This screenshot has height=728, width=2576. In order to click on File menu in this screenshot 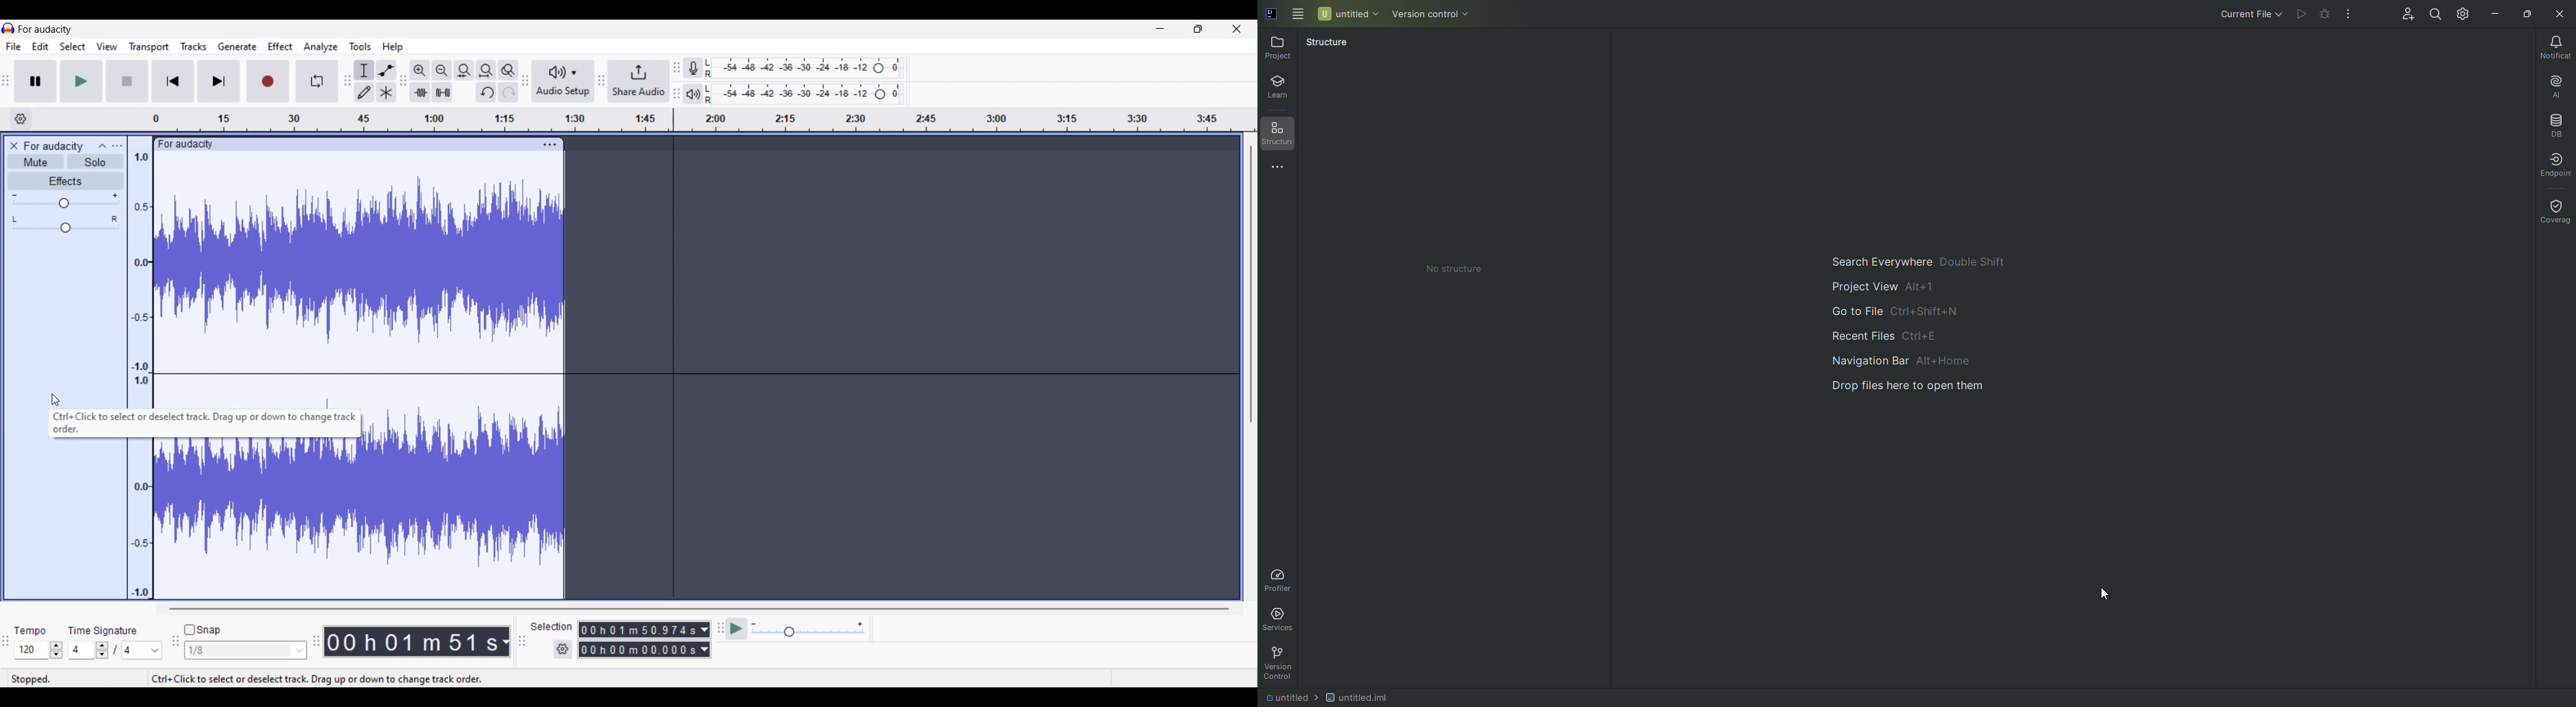, I will do `click(14, 46)`.